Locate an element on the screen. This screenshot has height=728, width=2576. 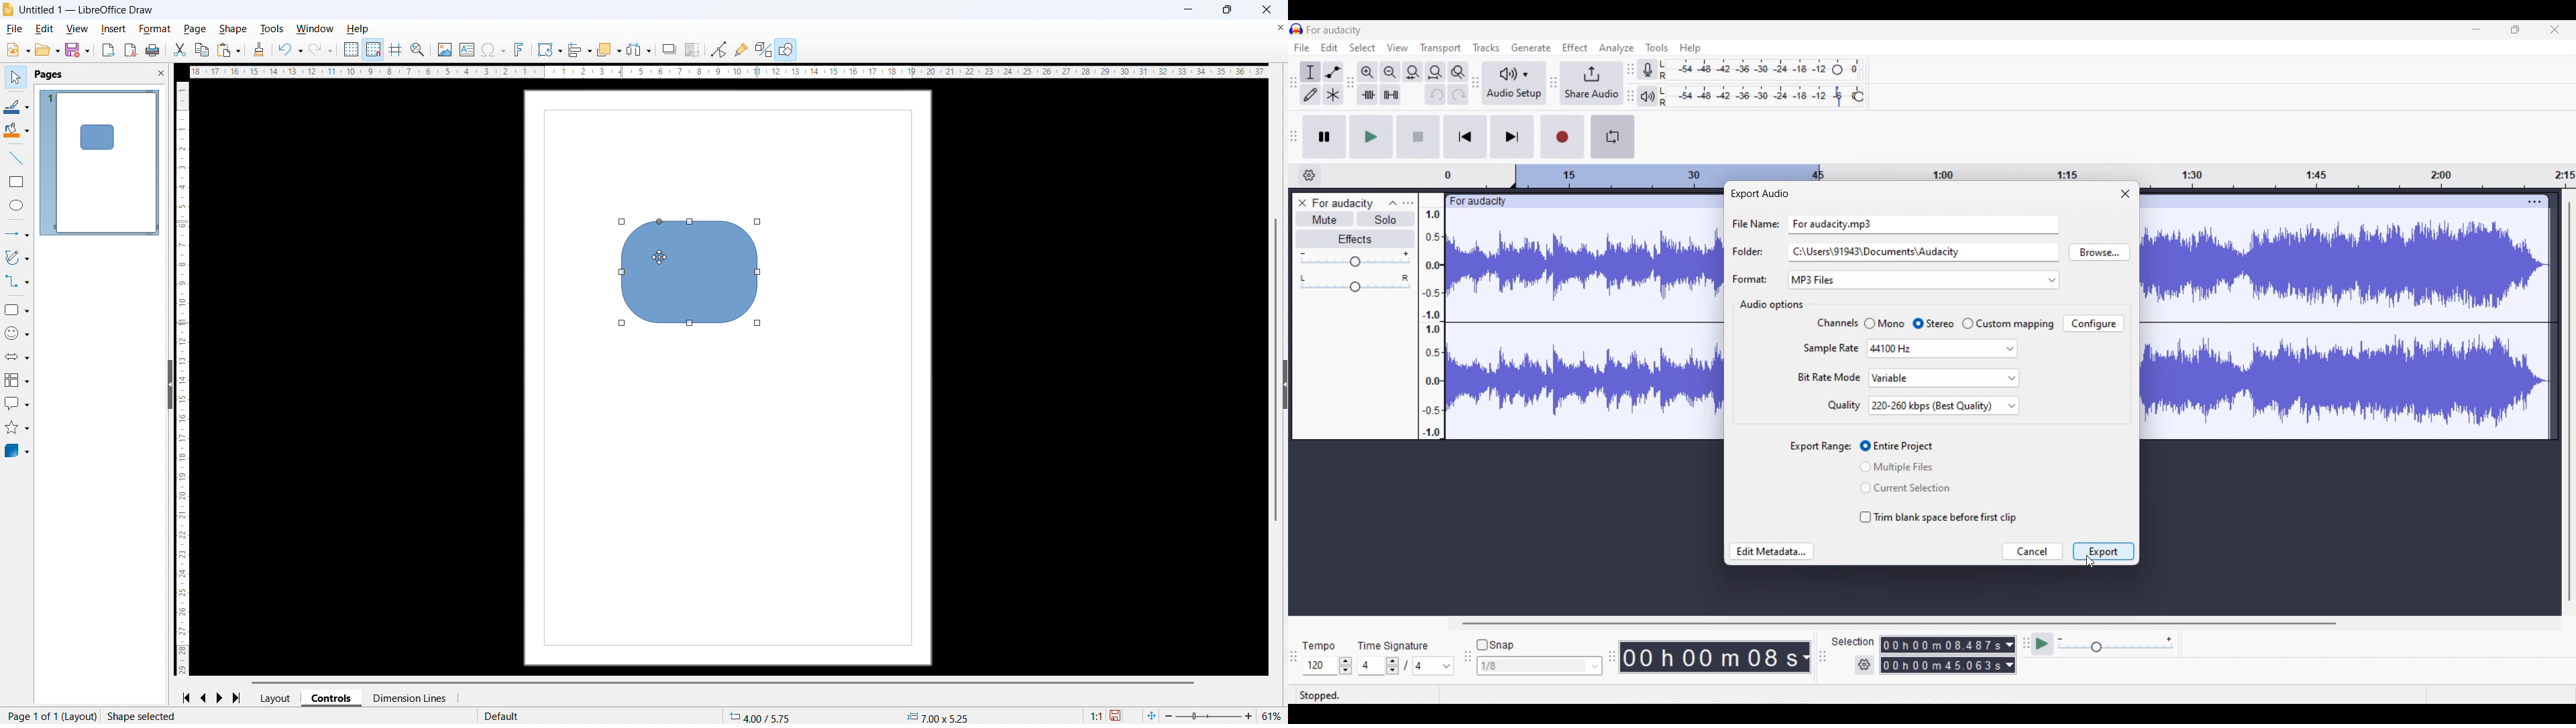
Fit selection to width is located at coordinates (1412, 73).